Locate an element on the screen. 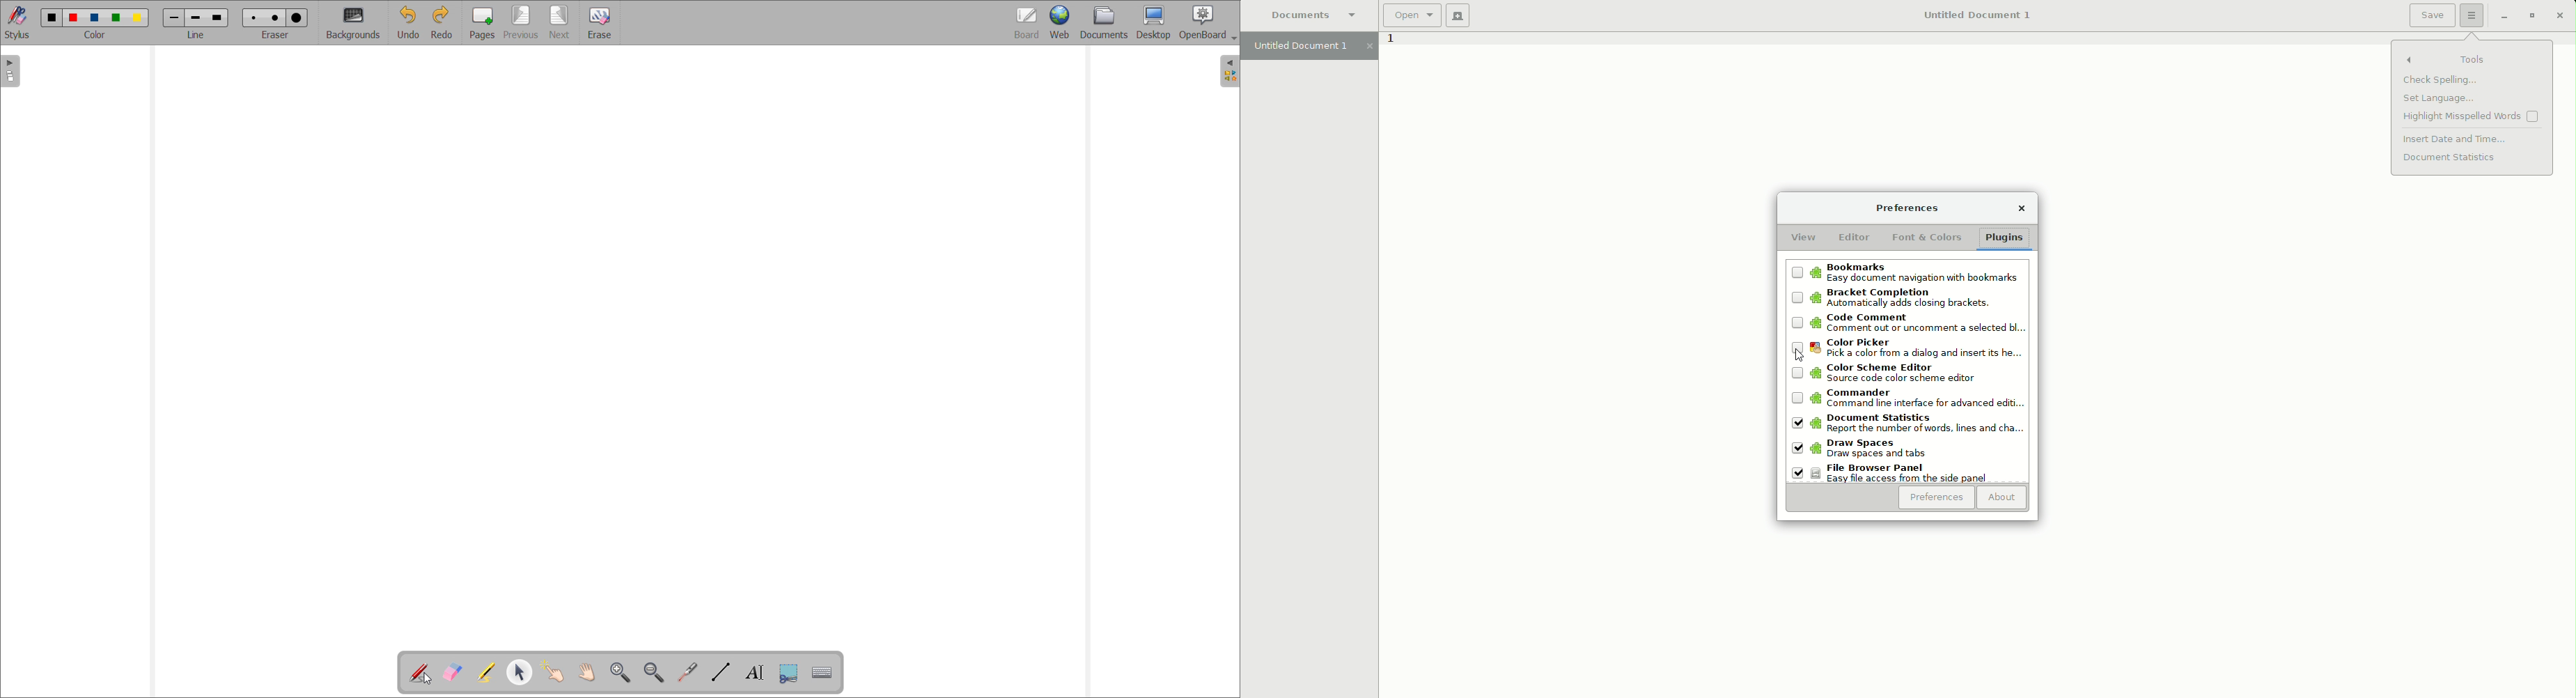 The width and height of the screenshot is (2576, 700). Restore is located at coordinates (2529, 16).